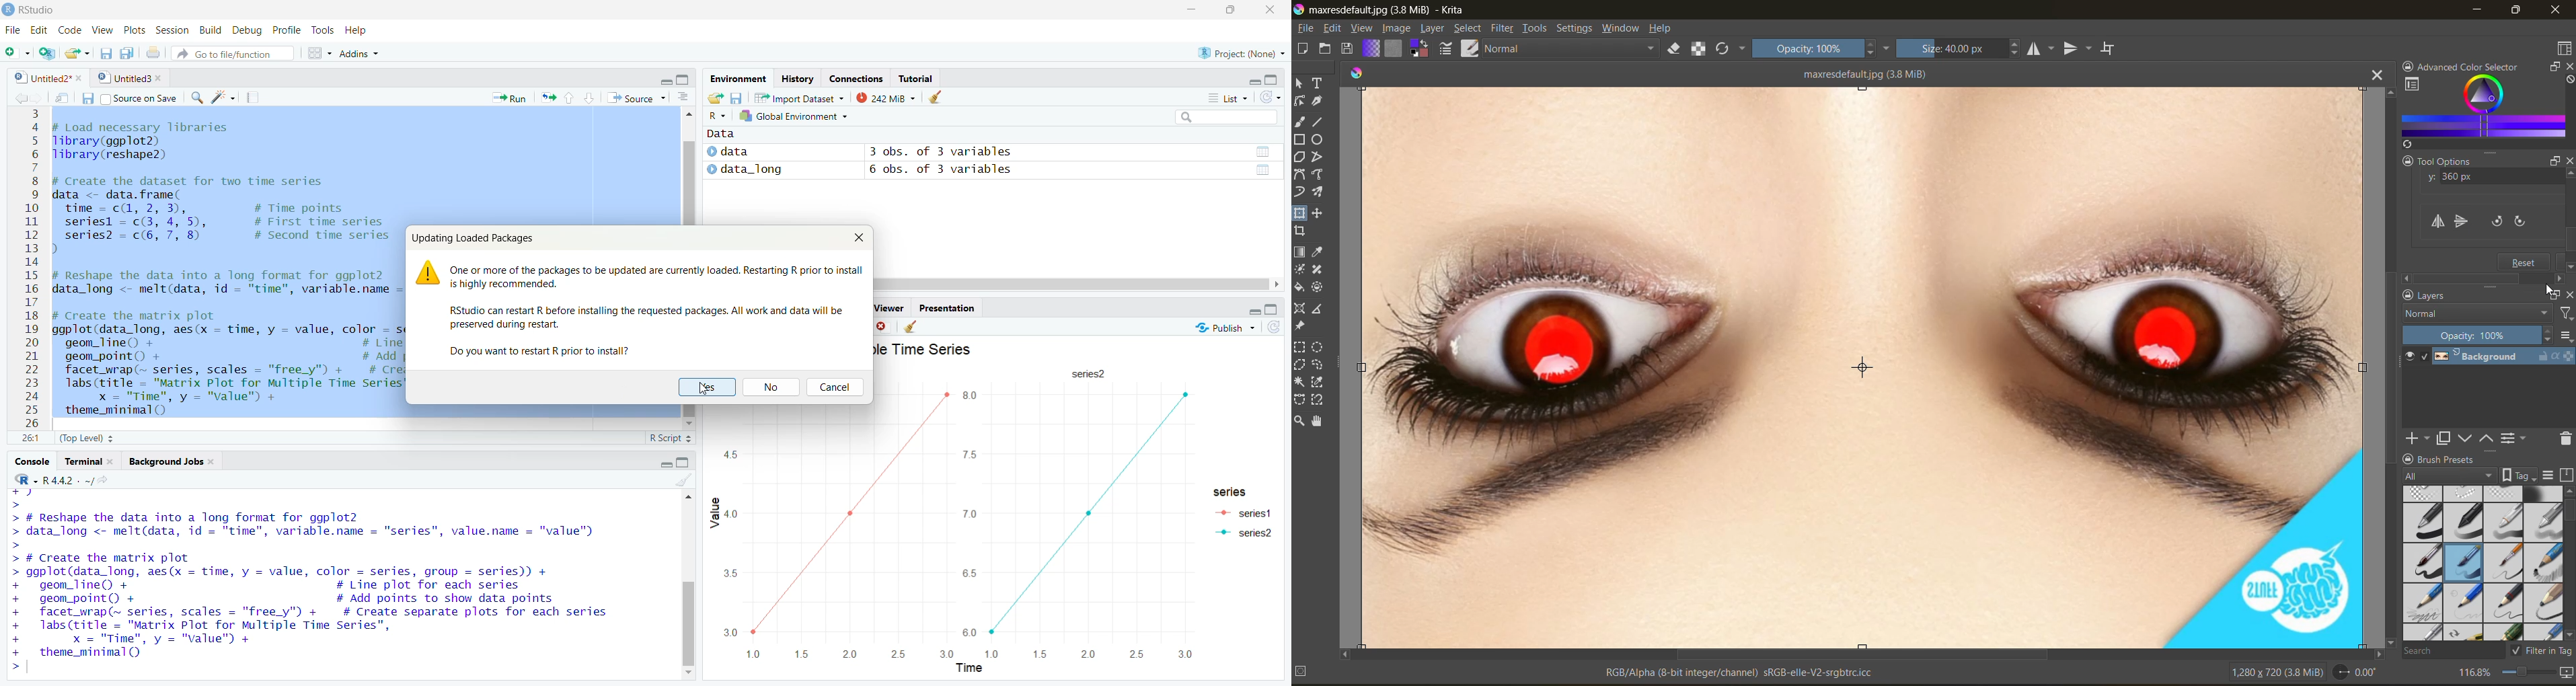  I want to click on Session, so click(172, 30).